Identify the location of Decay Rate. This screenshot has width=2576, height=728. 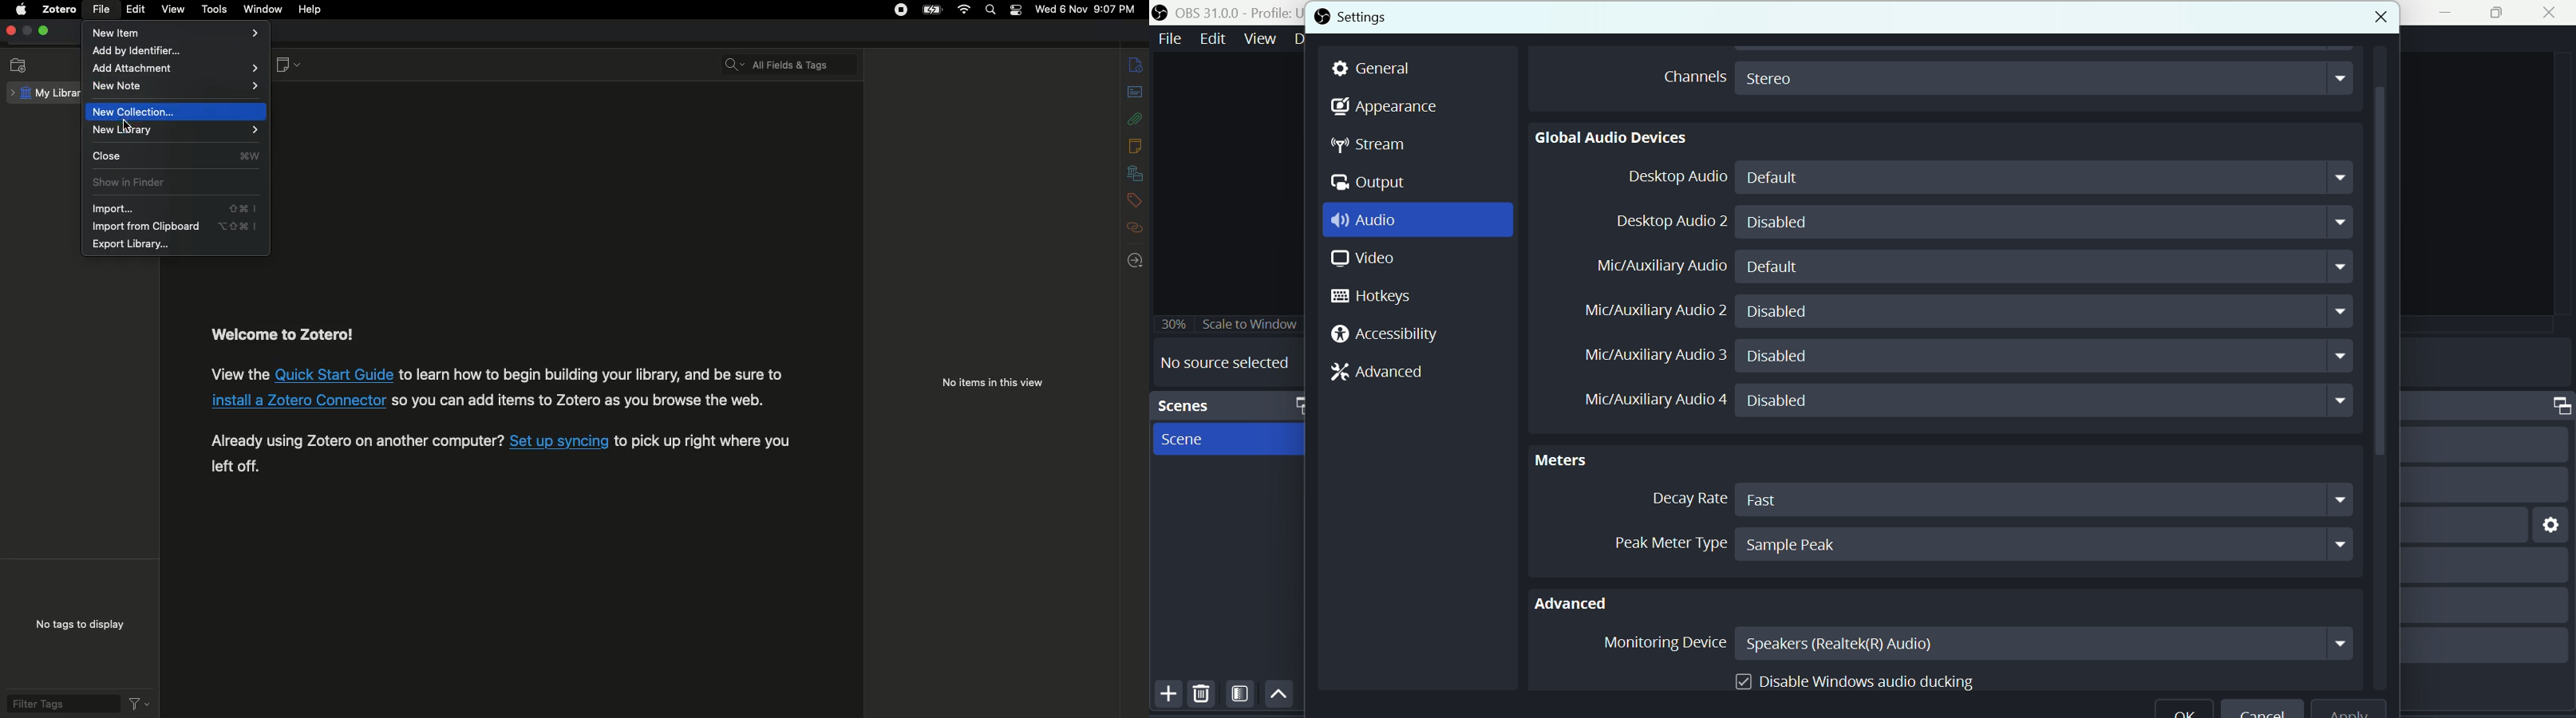
(1684, 499).